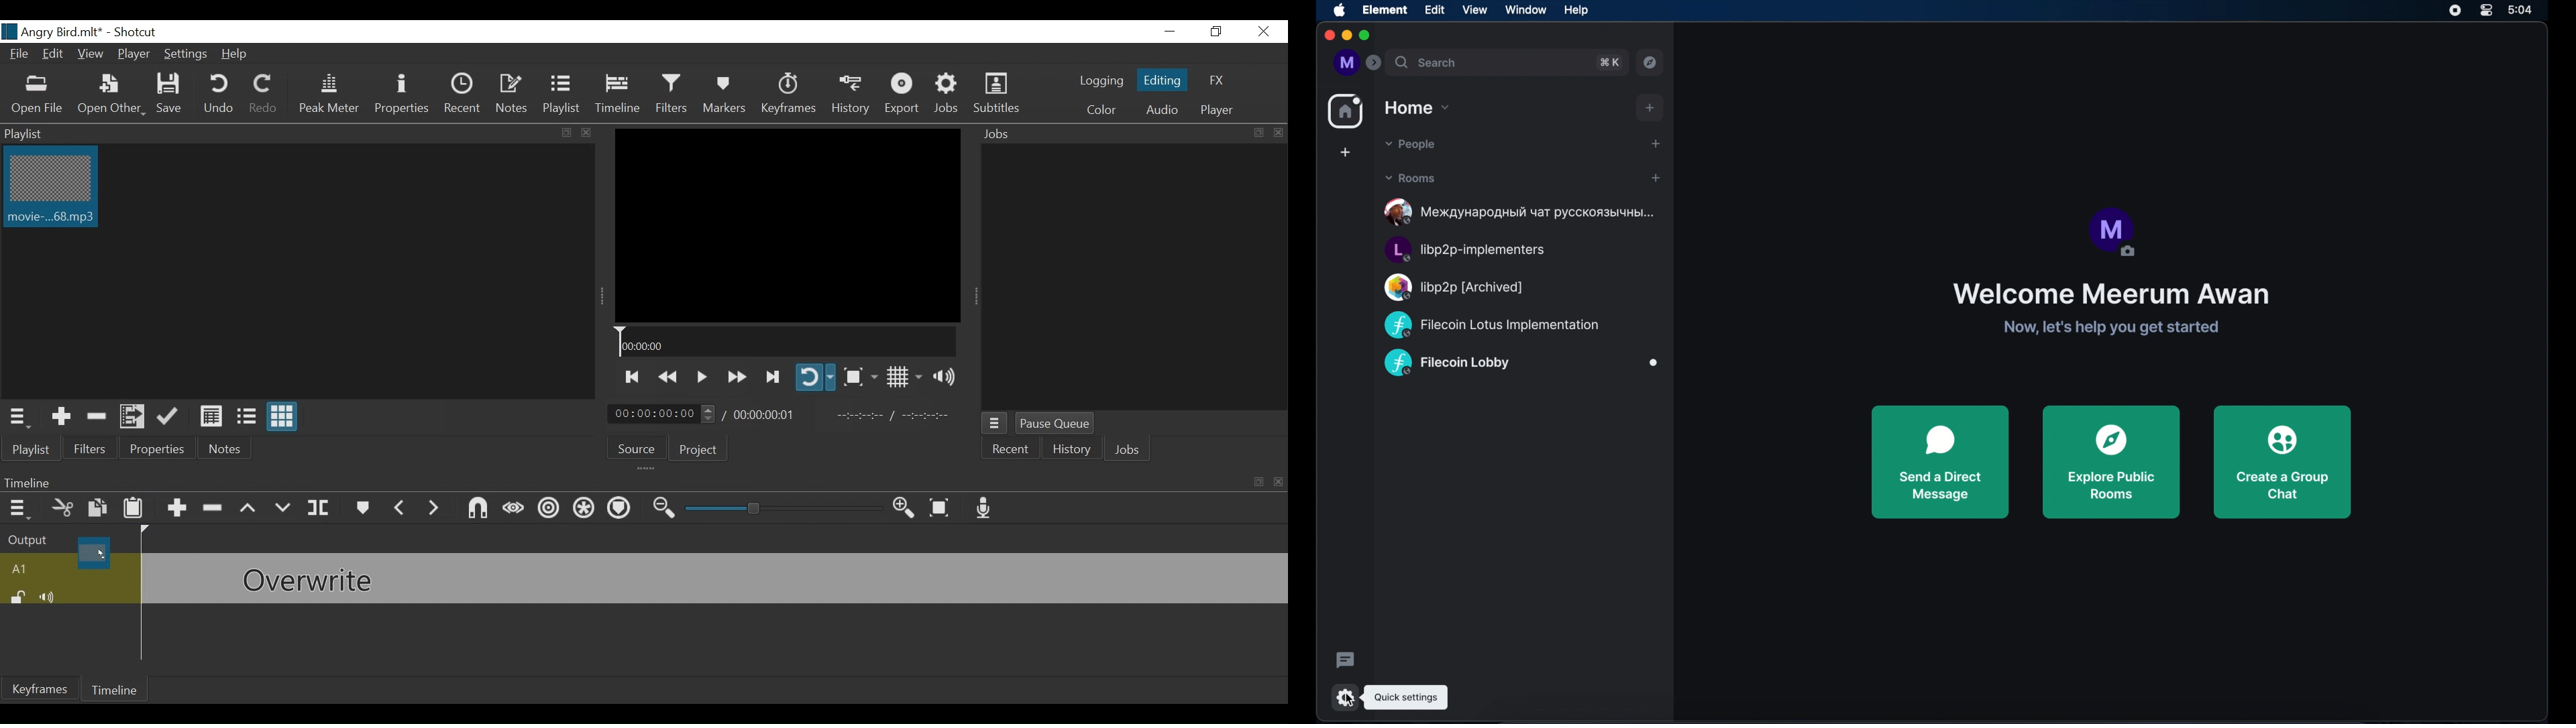 This screenshot has height=728, width=2576. Describe the element at coordinates (715, 579) in the screenshot. I see `audio track ` at that location.